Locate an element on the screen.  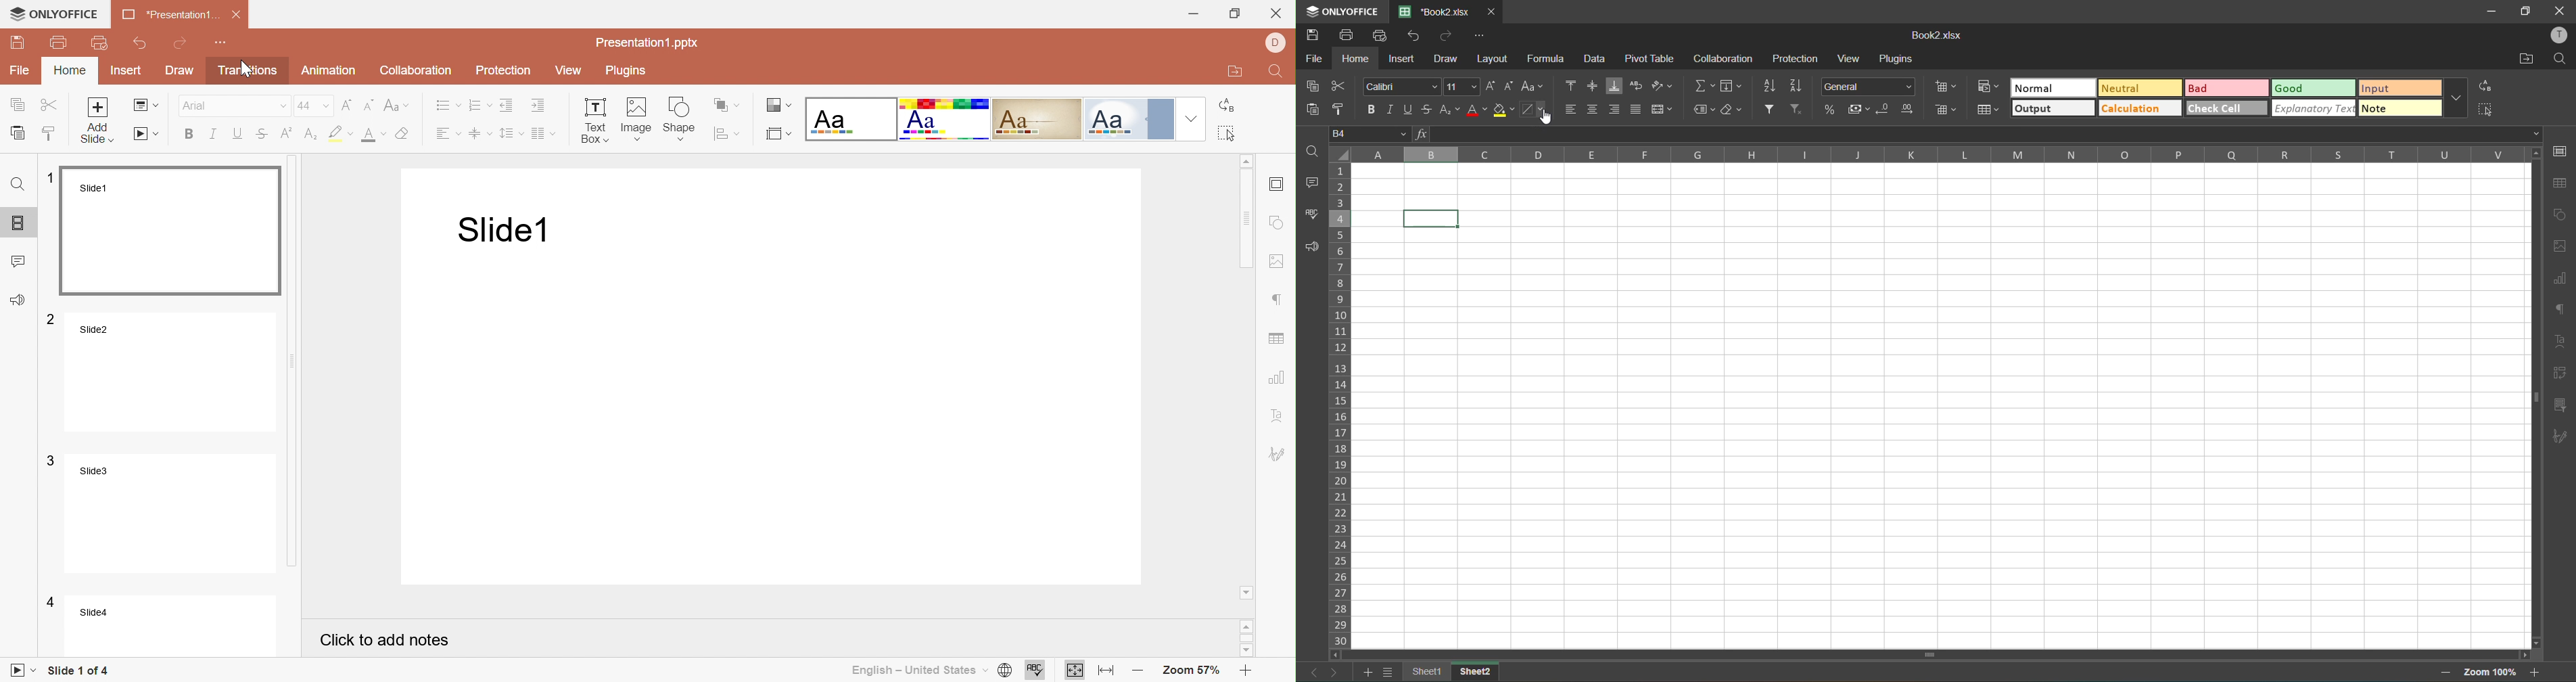
feedback is located at coordinates (1308, 248).